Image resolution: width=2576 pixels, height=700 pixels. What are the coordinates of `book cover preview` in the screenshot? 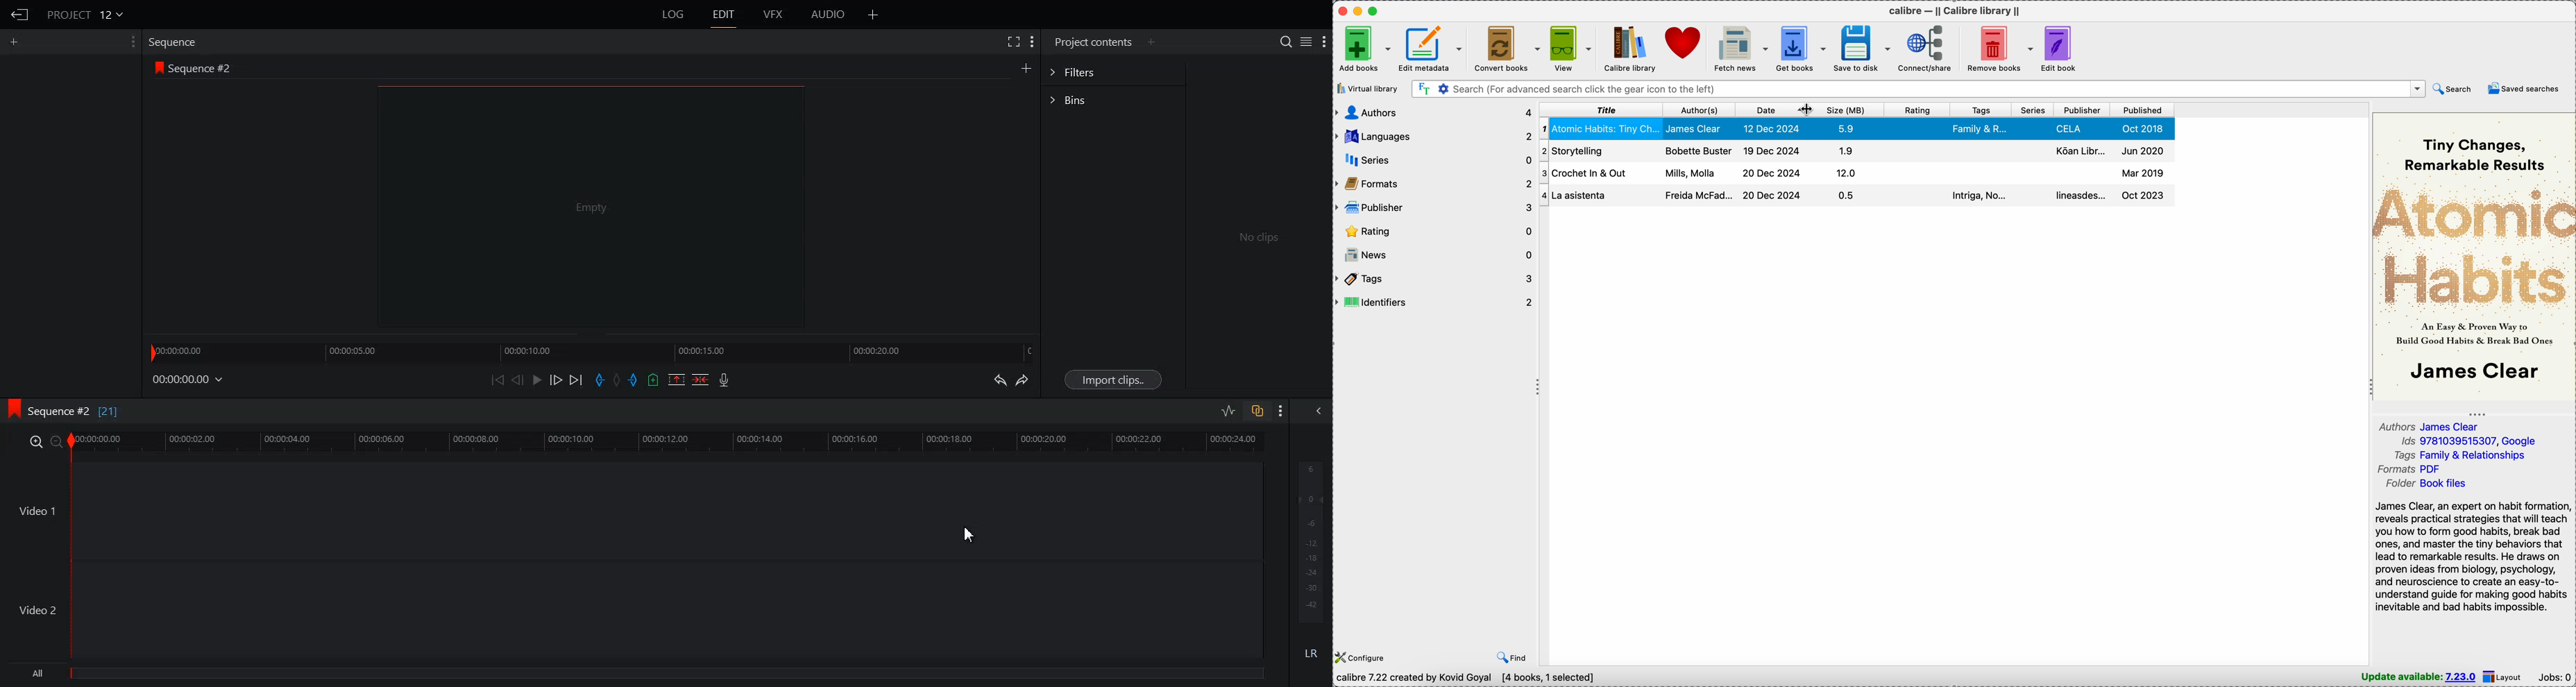 It's located at (2474, 257).